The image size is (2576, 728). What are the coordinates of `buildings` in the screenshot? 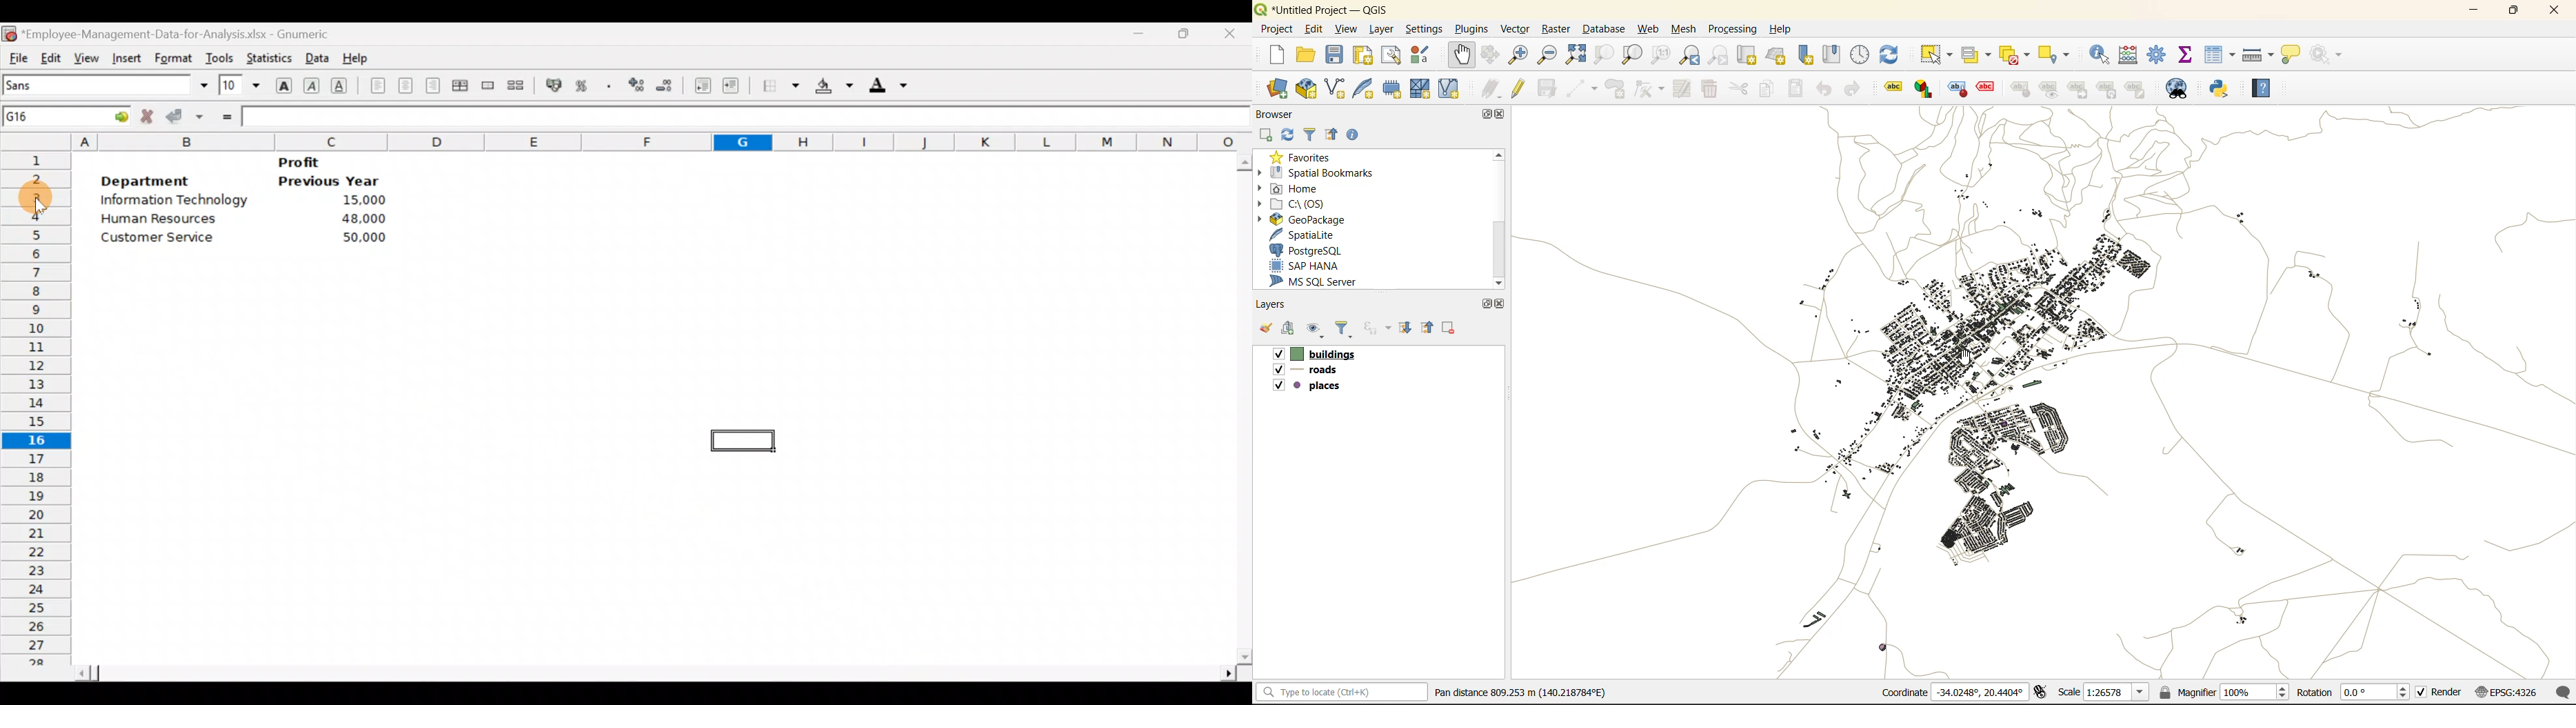 It's located at (1314, 353).